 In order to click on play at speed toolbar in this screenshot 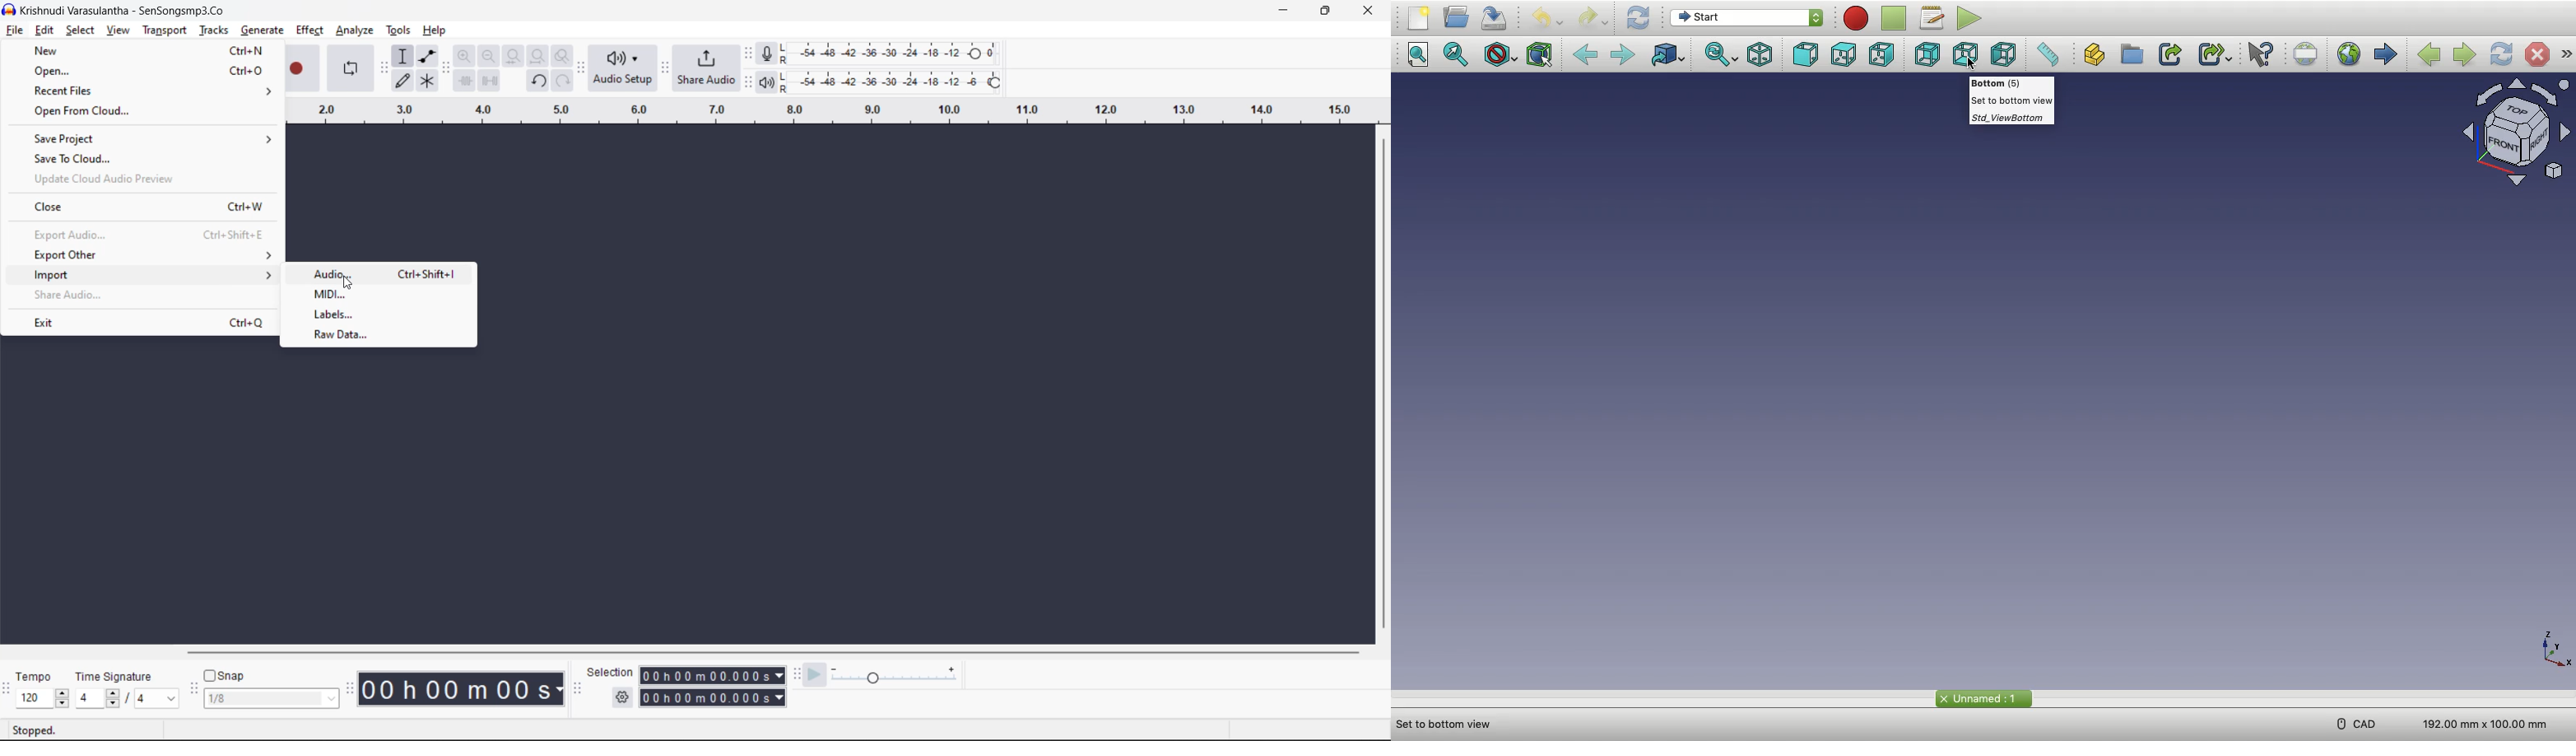, I will do `click(798, 674)`.